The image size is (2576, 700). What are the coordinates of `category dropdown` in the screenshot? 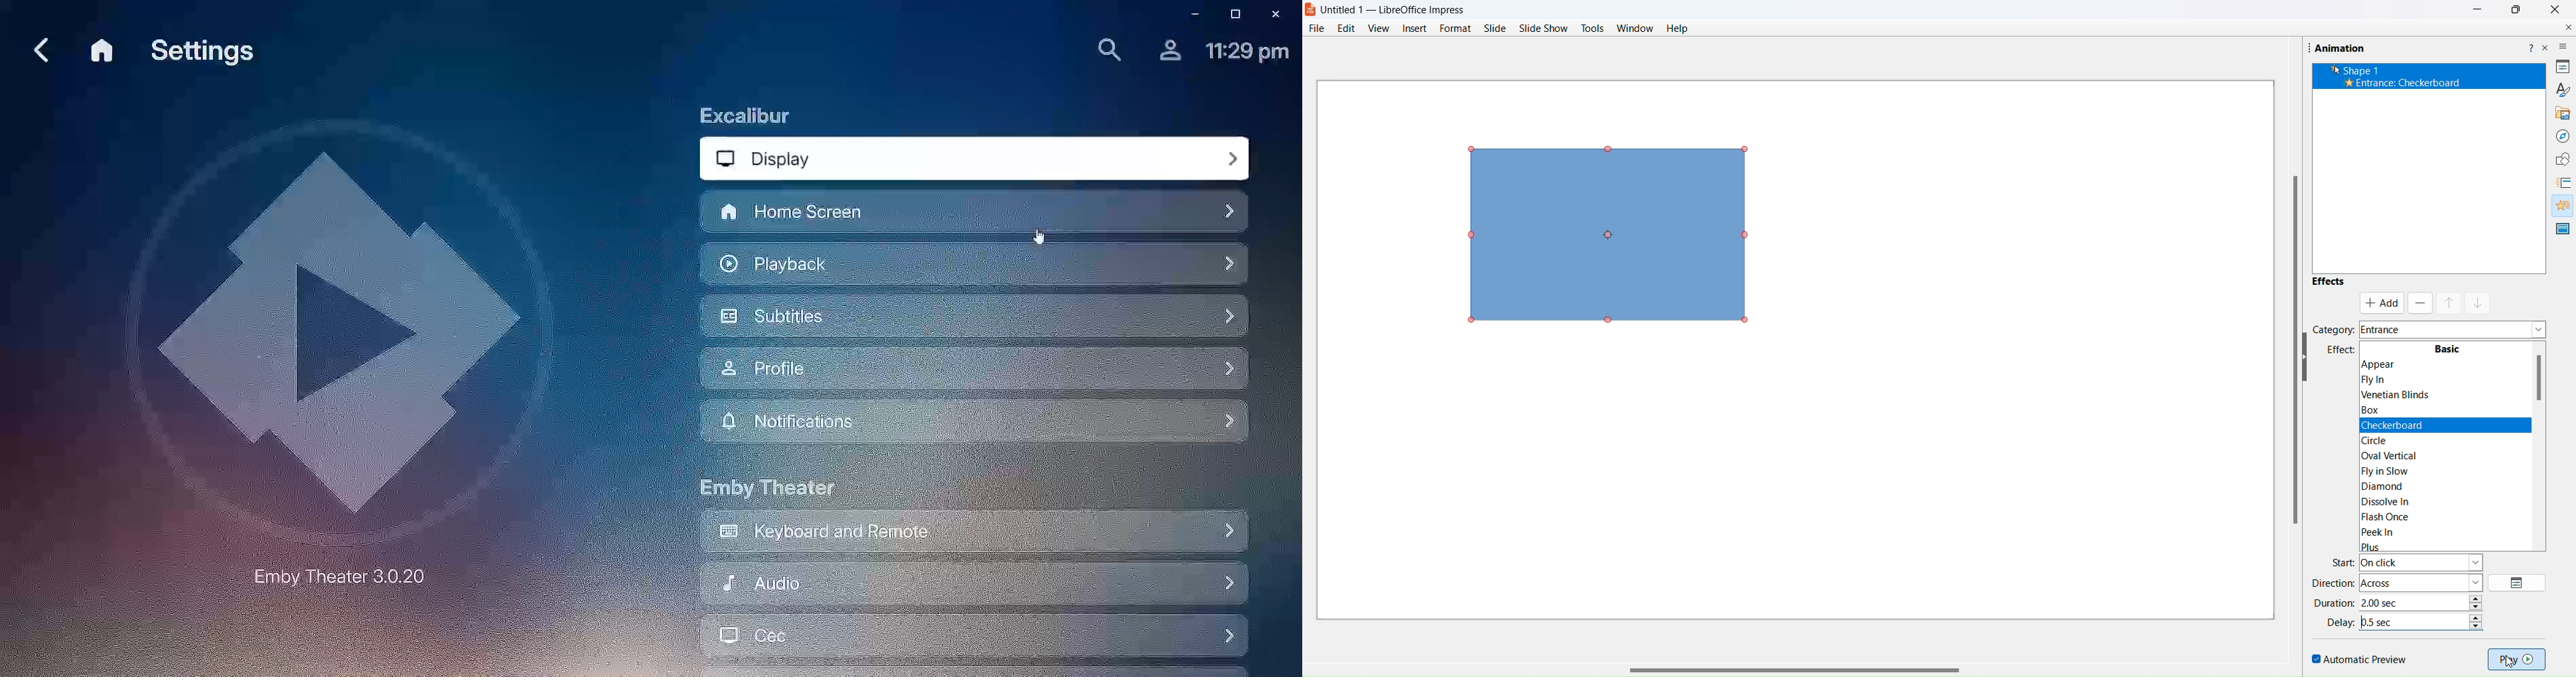 It's located at (2454, 331).